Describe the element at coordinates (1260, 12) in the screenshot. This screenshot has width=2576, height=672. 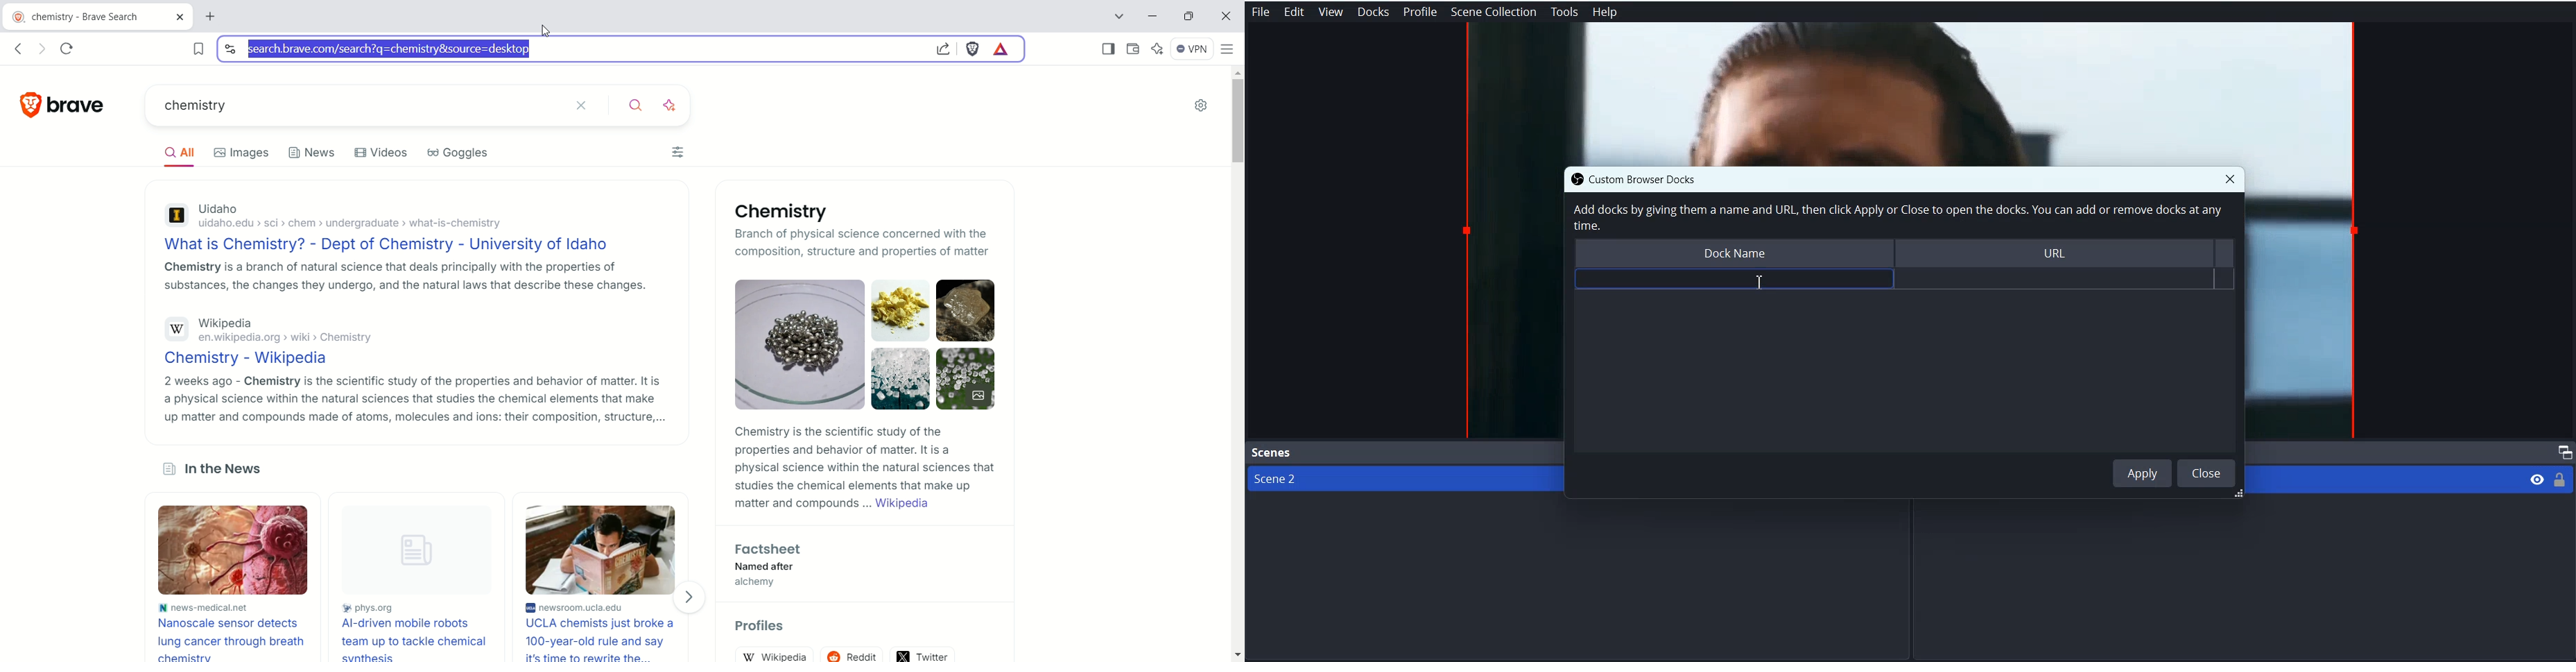
I see `File` at that location.